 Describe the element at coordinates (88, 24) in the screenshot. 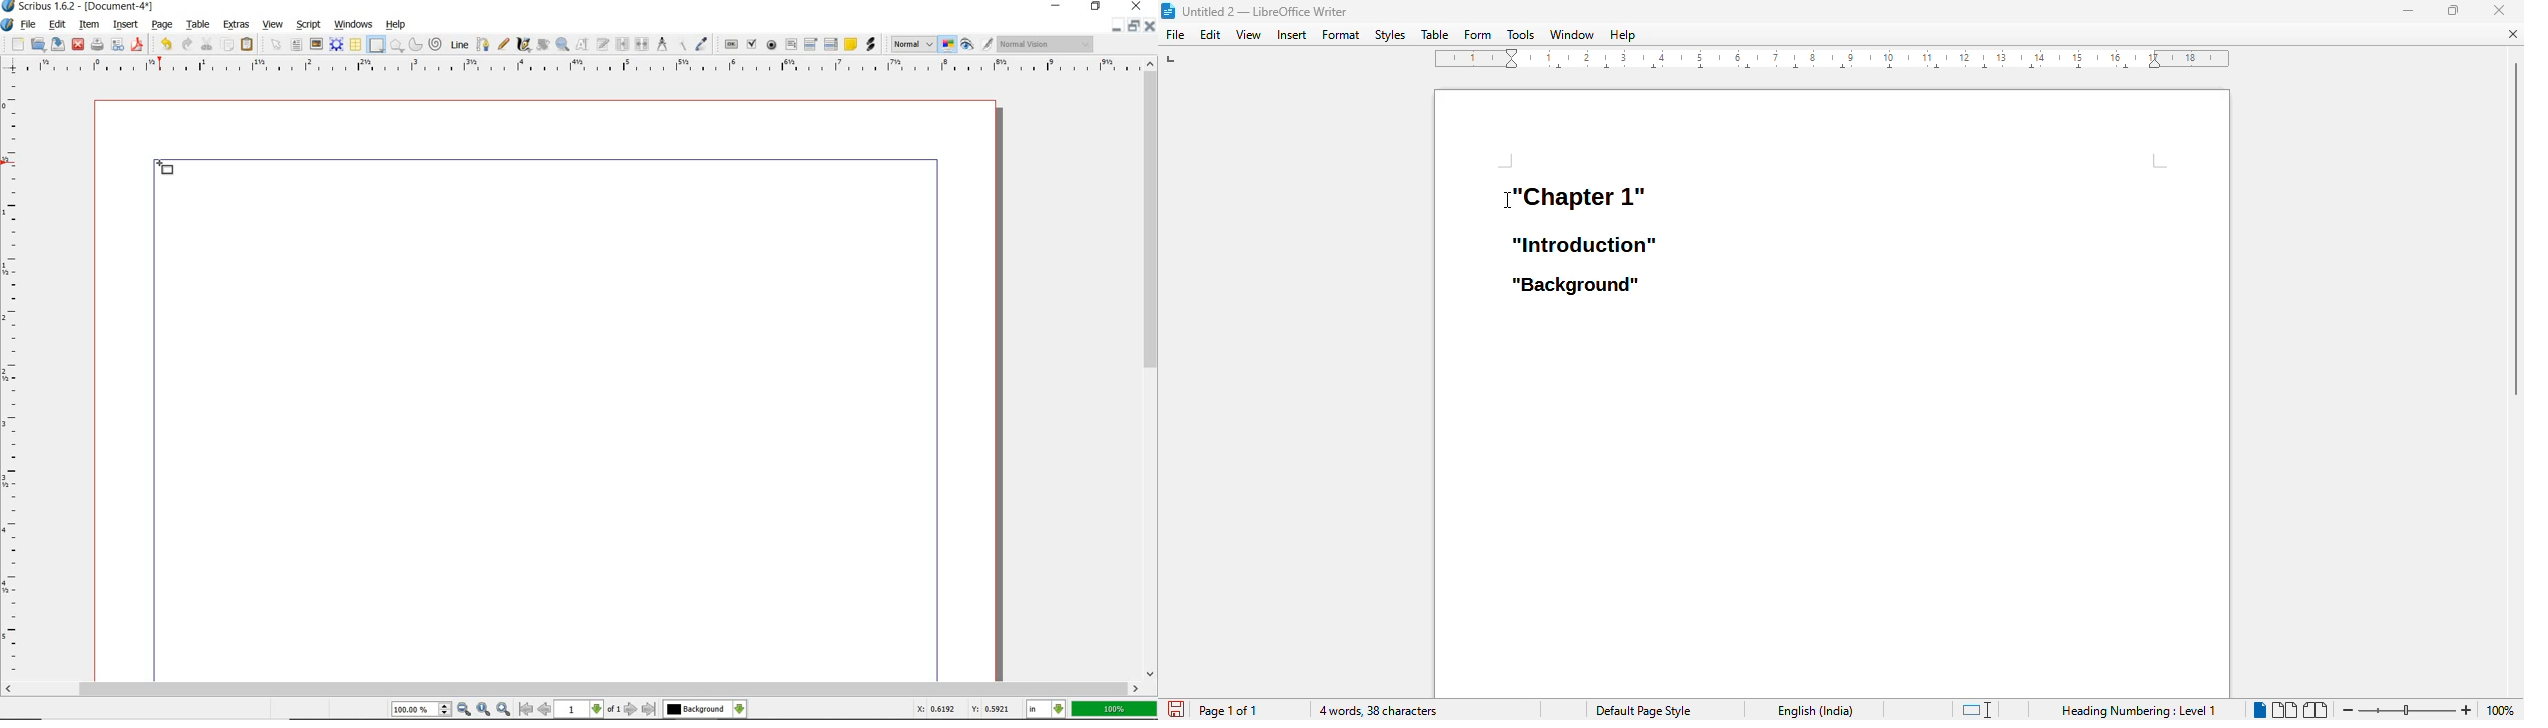

I see `item` at that location.